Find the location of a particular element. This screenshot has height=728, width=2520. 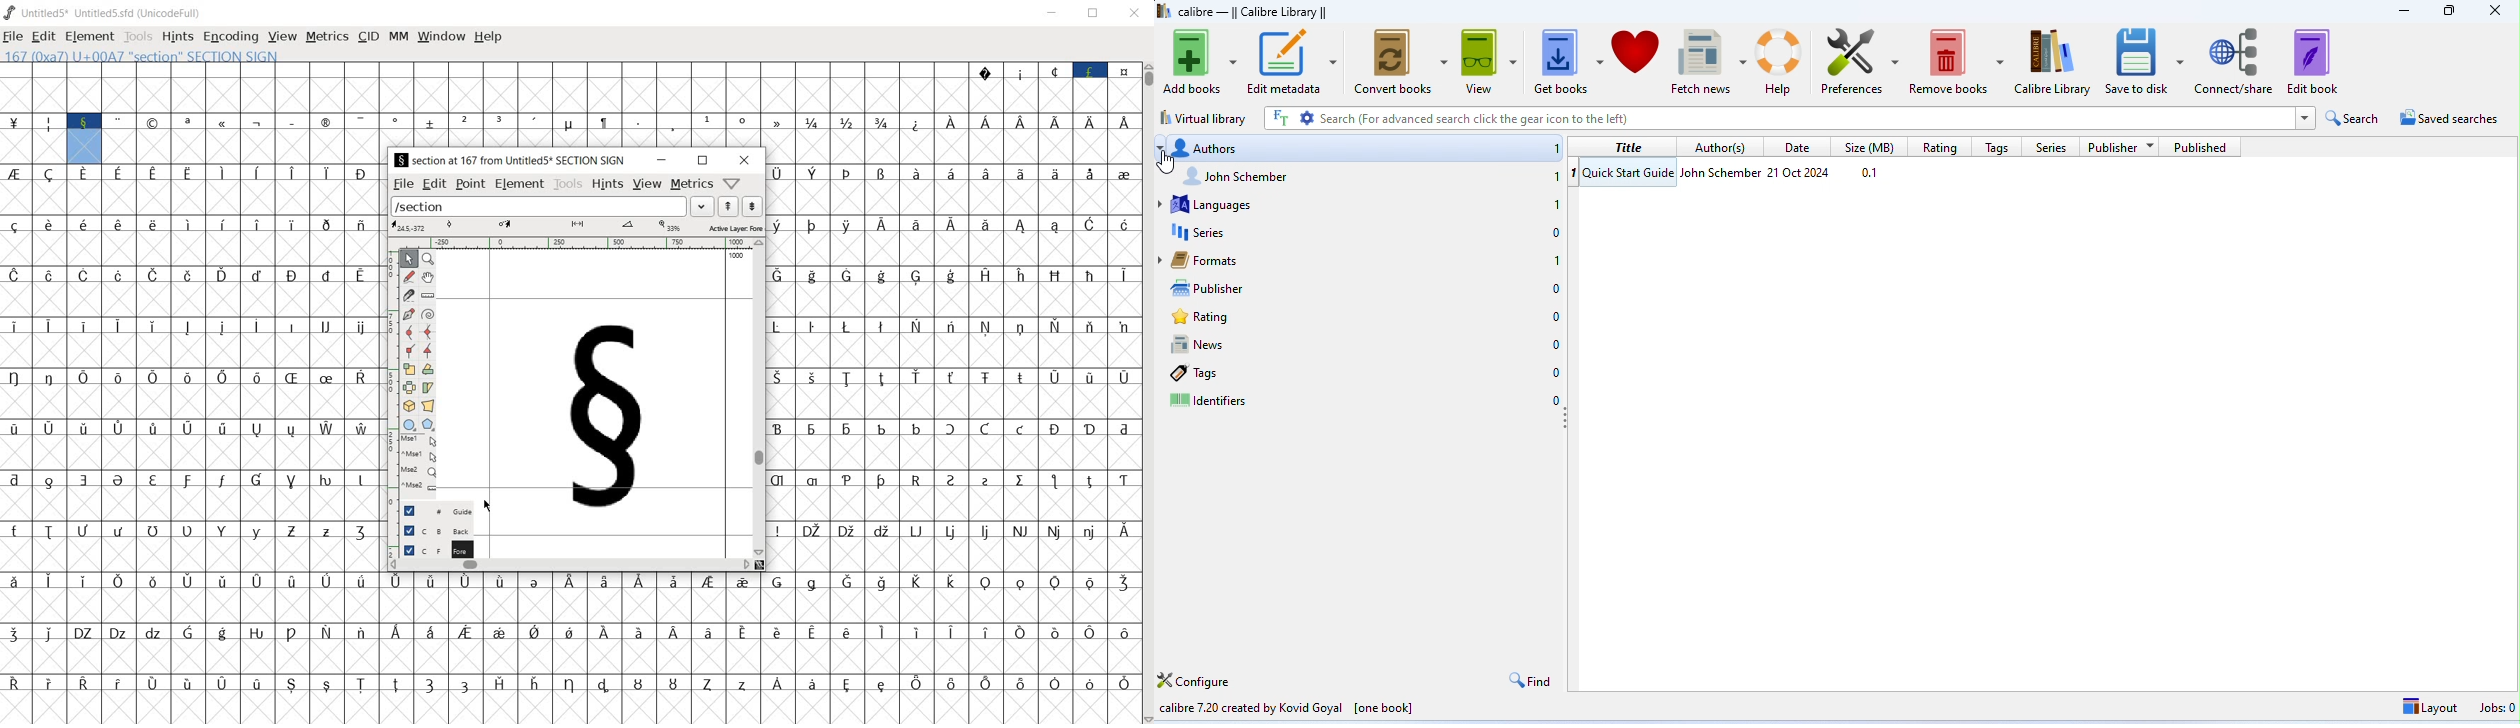

TOOLS is located at coordinates (138, 37).